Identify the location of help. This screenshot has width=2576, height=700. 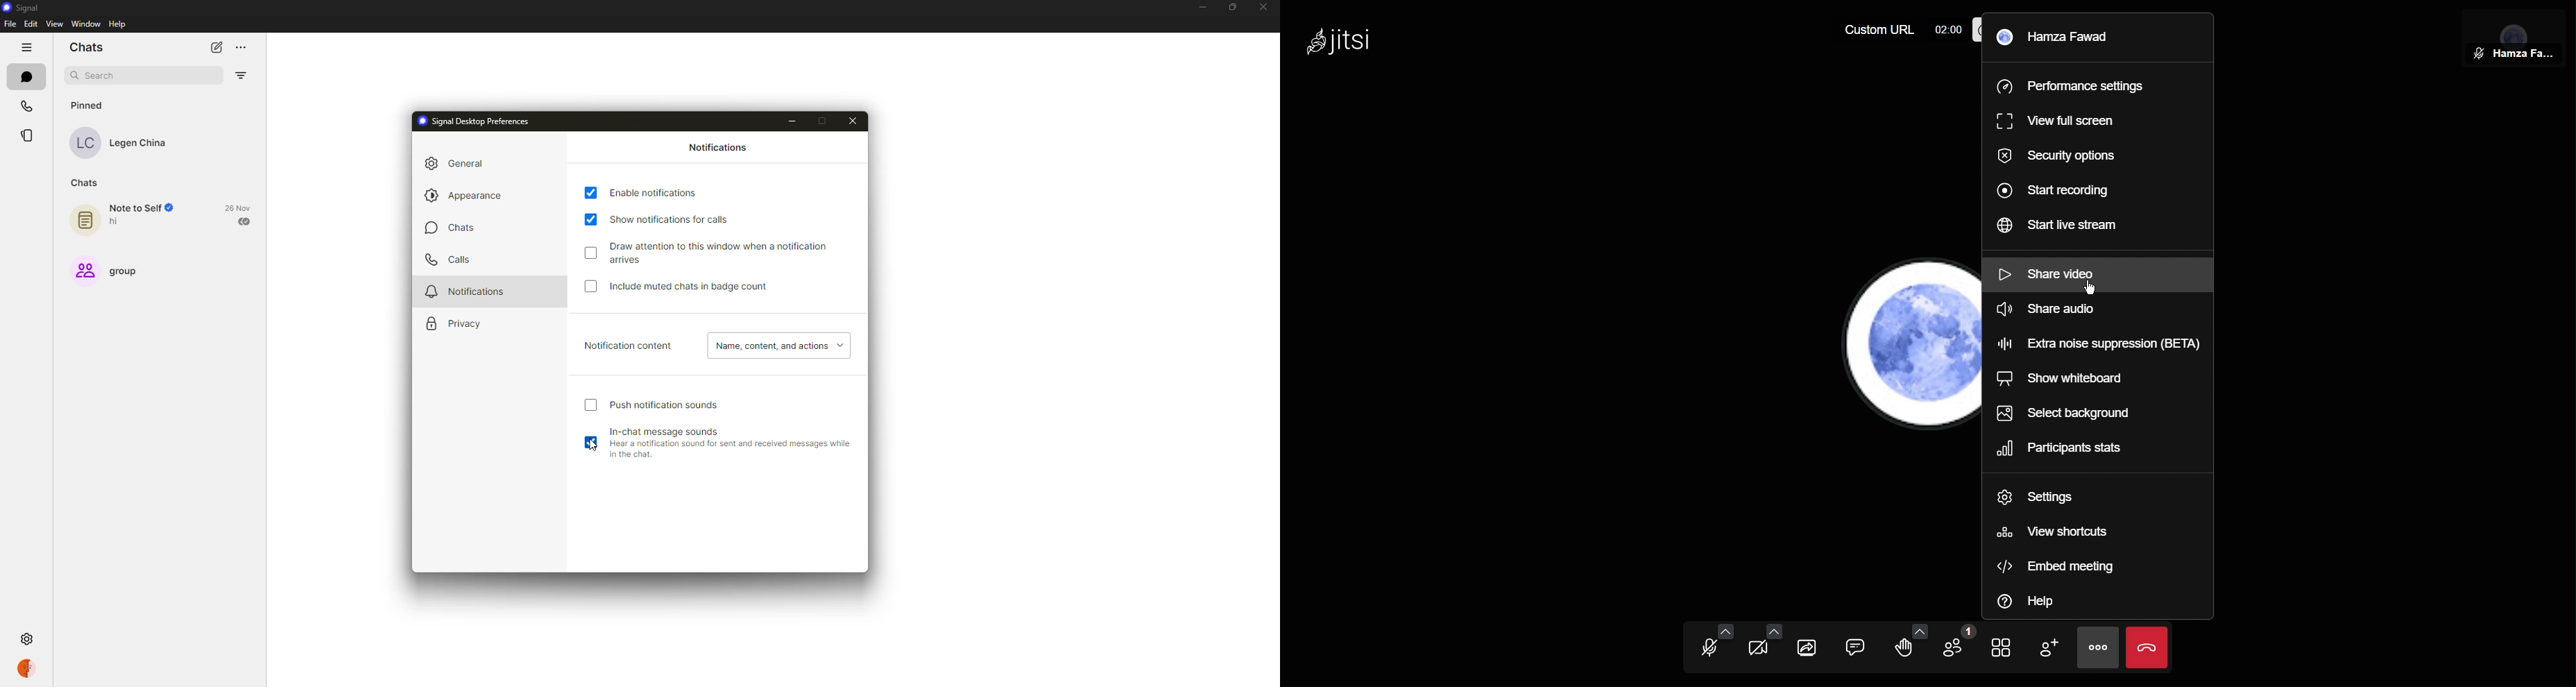
(119, 24).